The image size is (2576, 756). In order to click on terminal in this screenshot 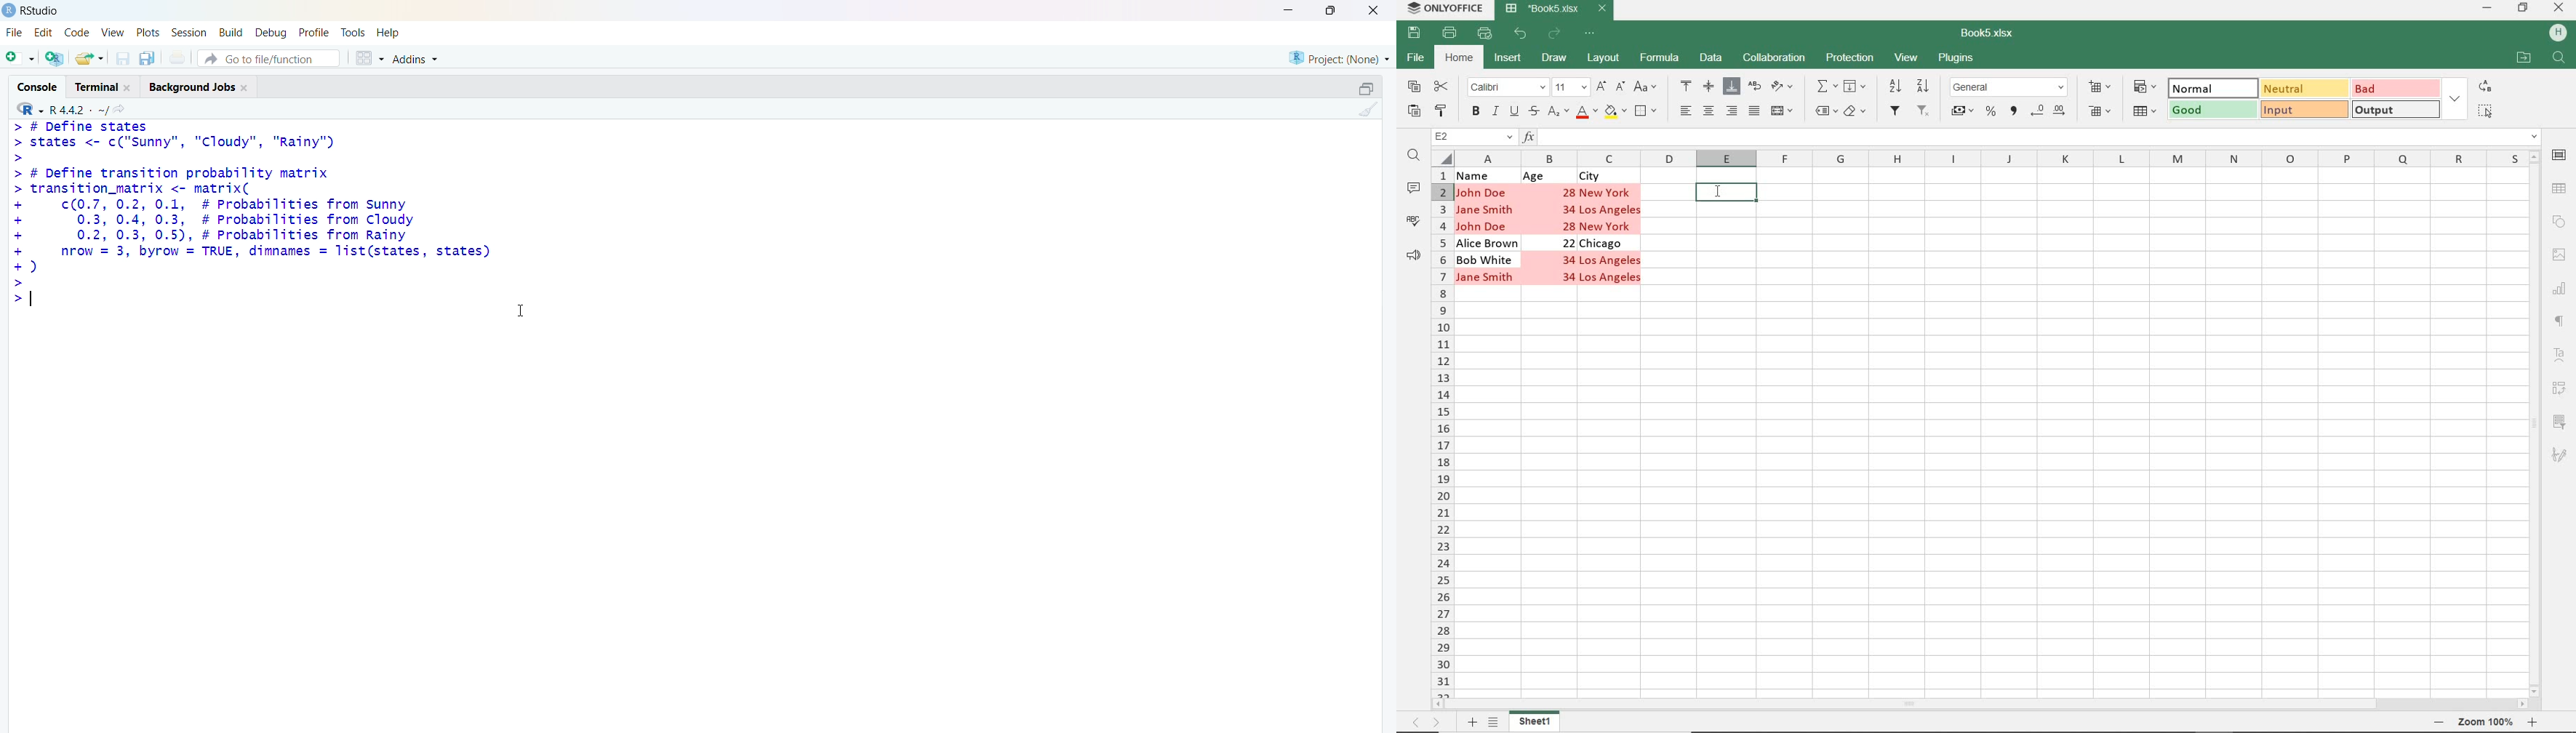, I will do `click(104, 87)`.